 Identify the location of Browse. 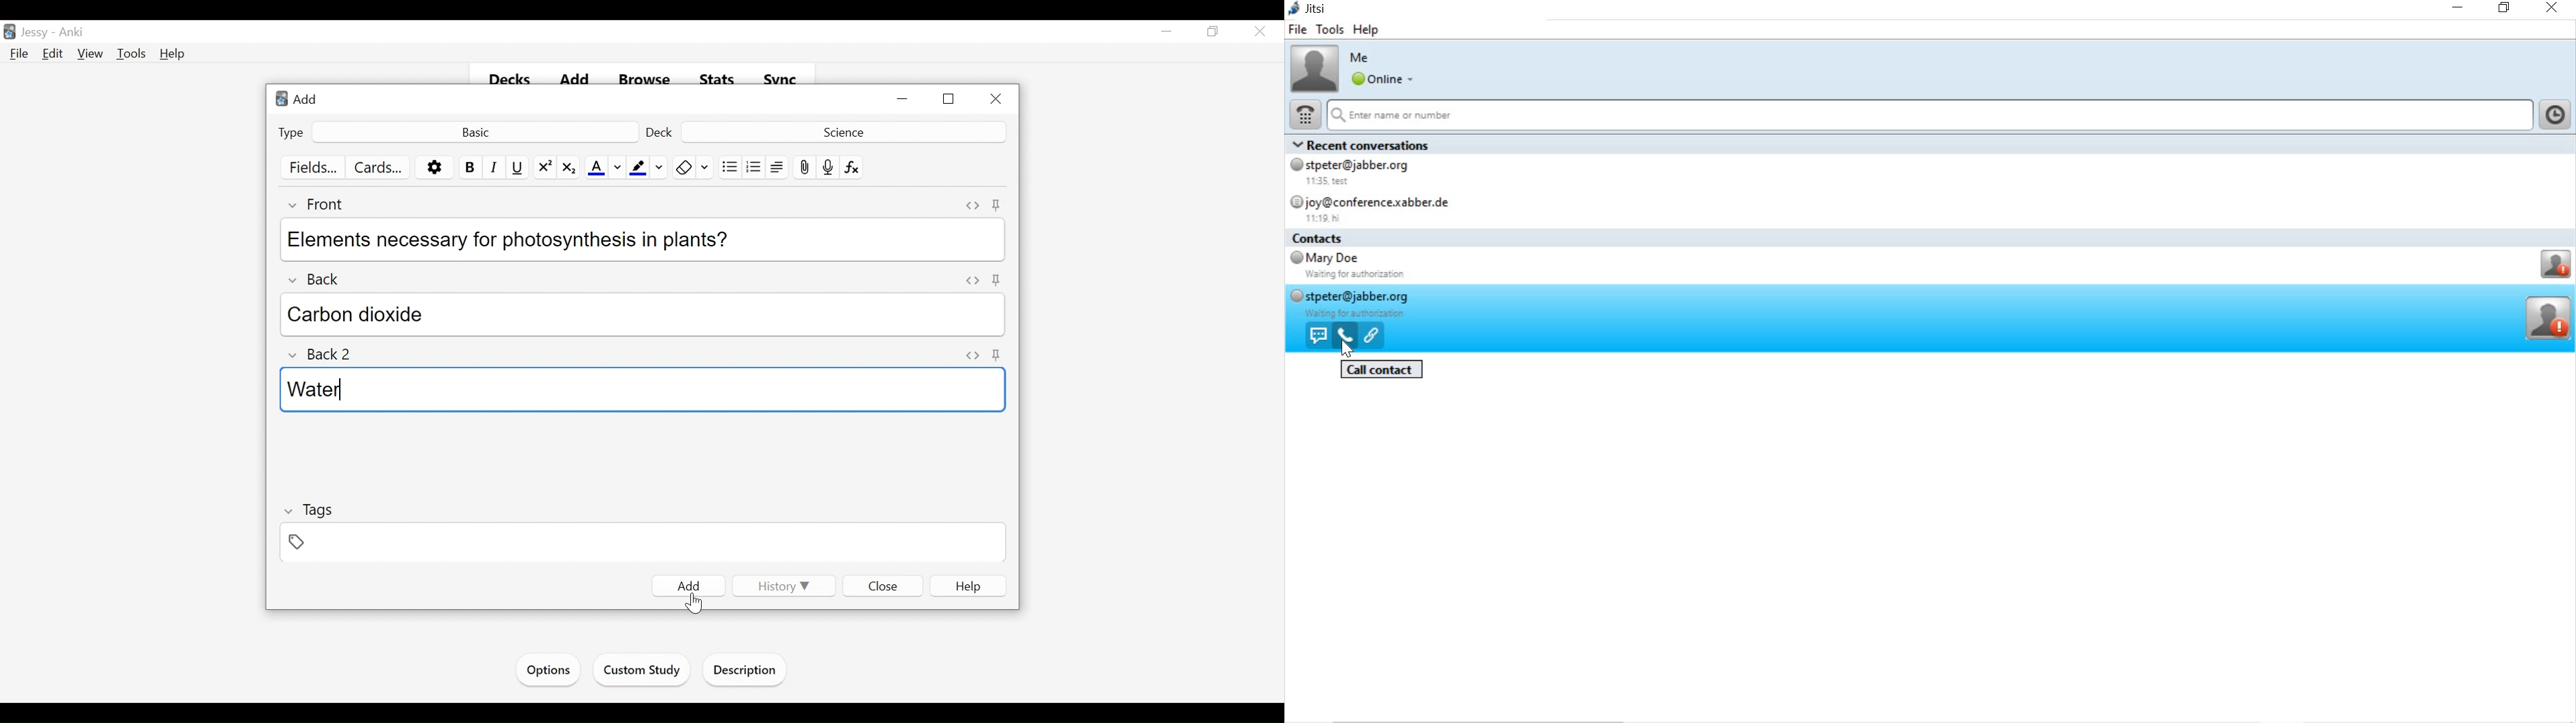
(647, 80).